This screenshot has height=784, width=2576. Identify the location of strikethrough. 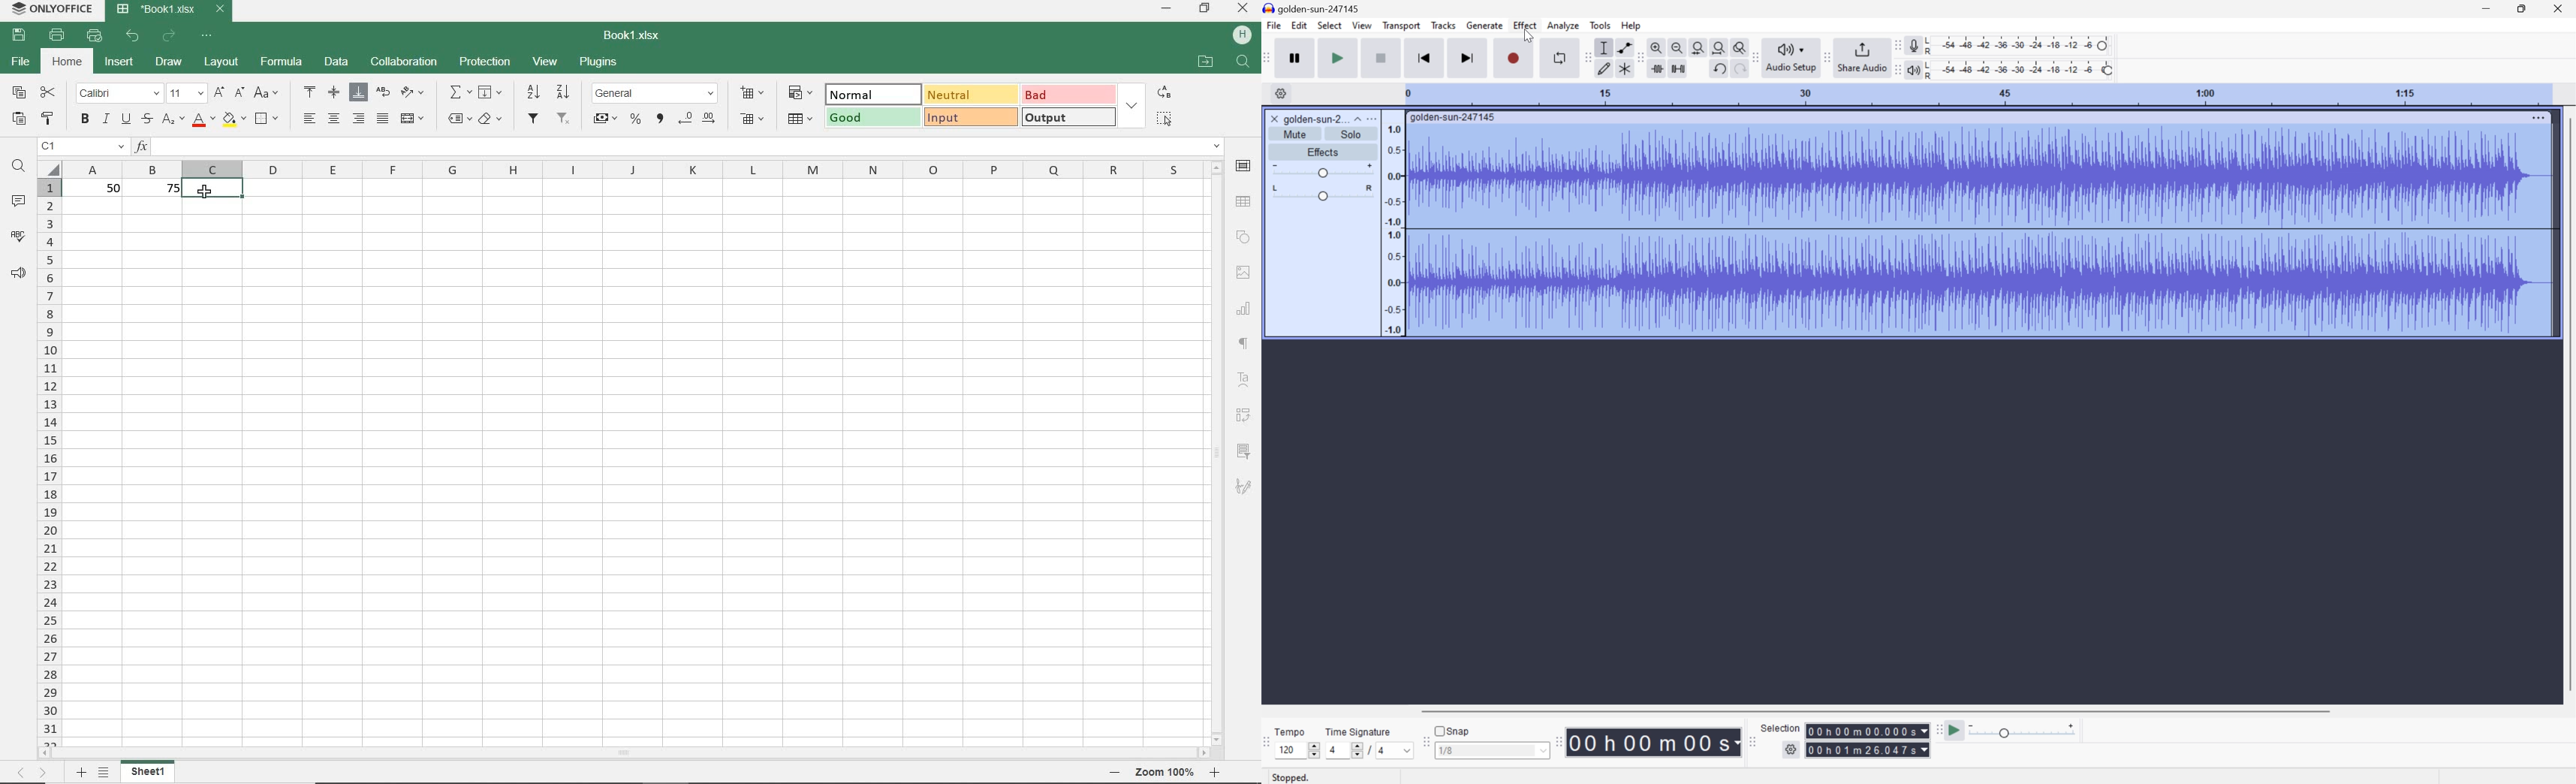
(147, 119).